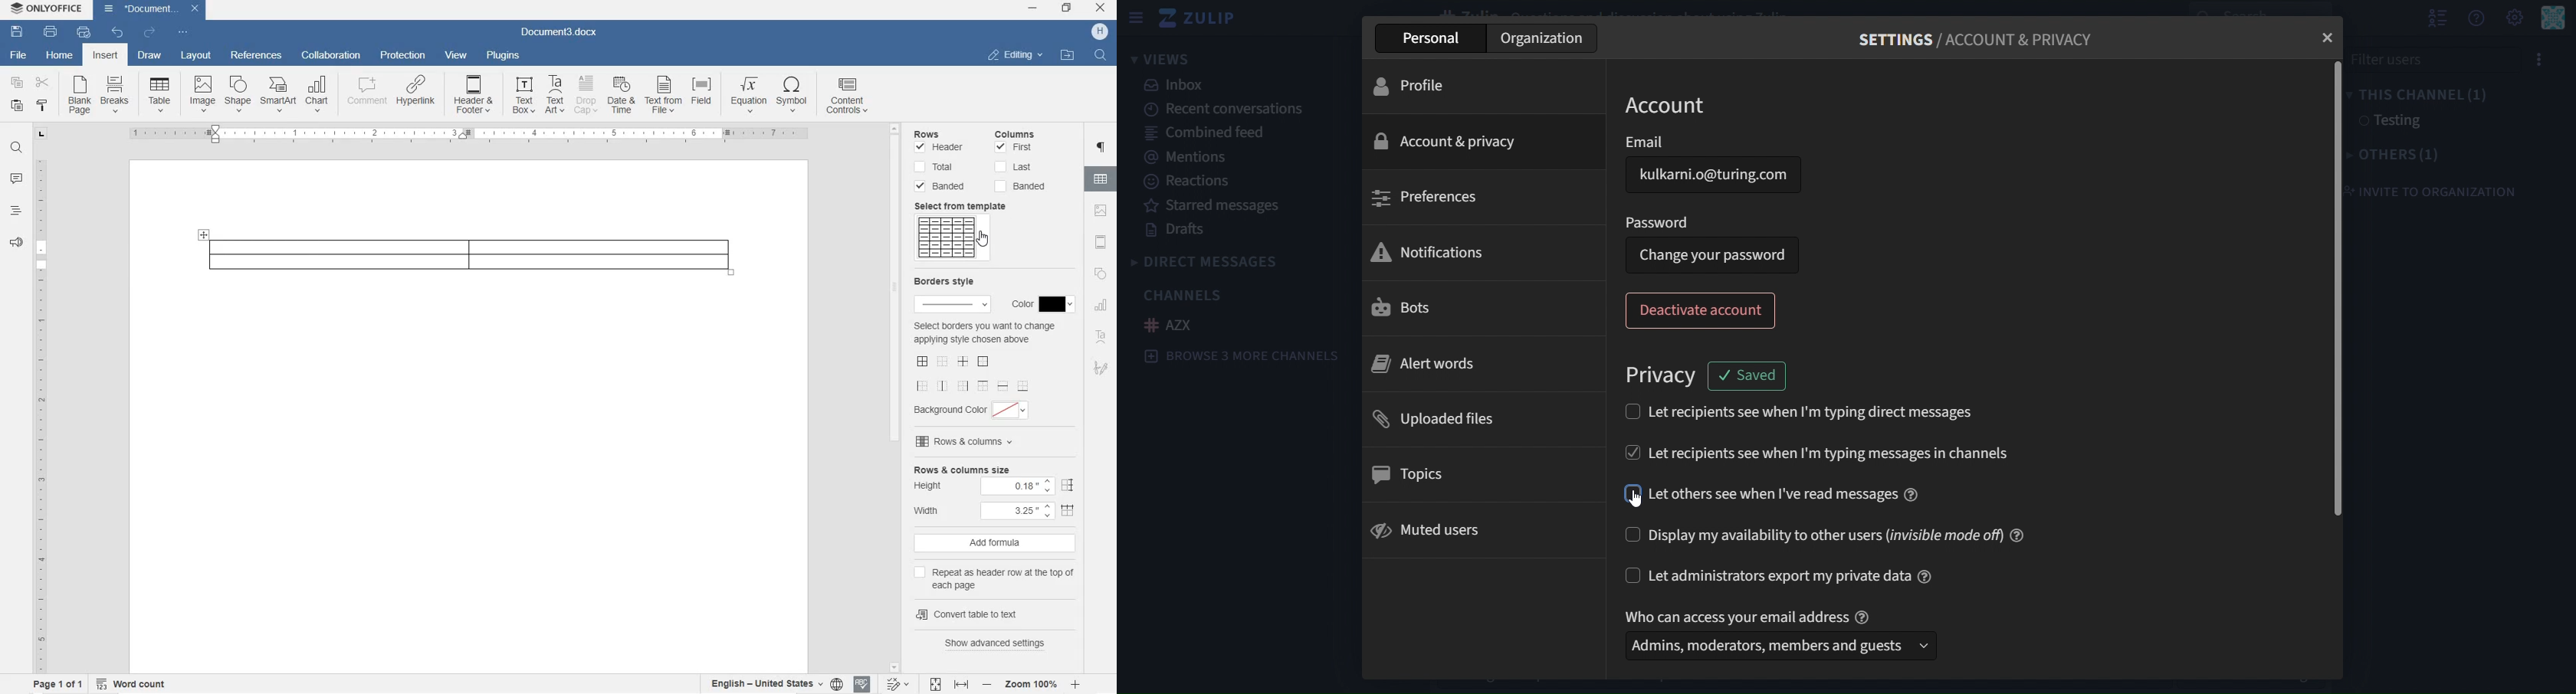  Describe the element at coordinates (997, 544) in the screenshot. I see `add formula` at that location.